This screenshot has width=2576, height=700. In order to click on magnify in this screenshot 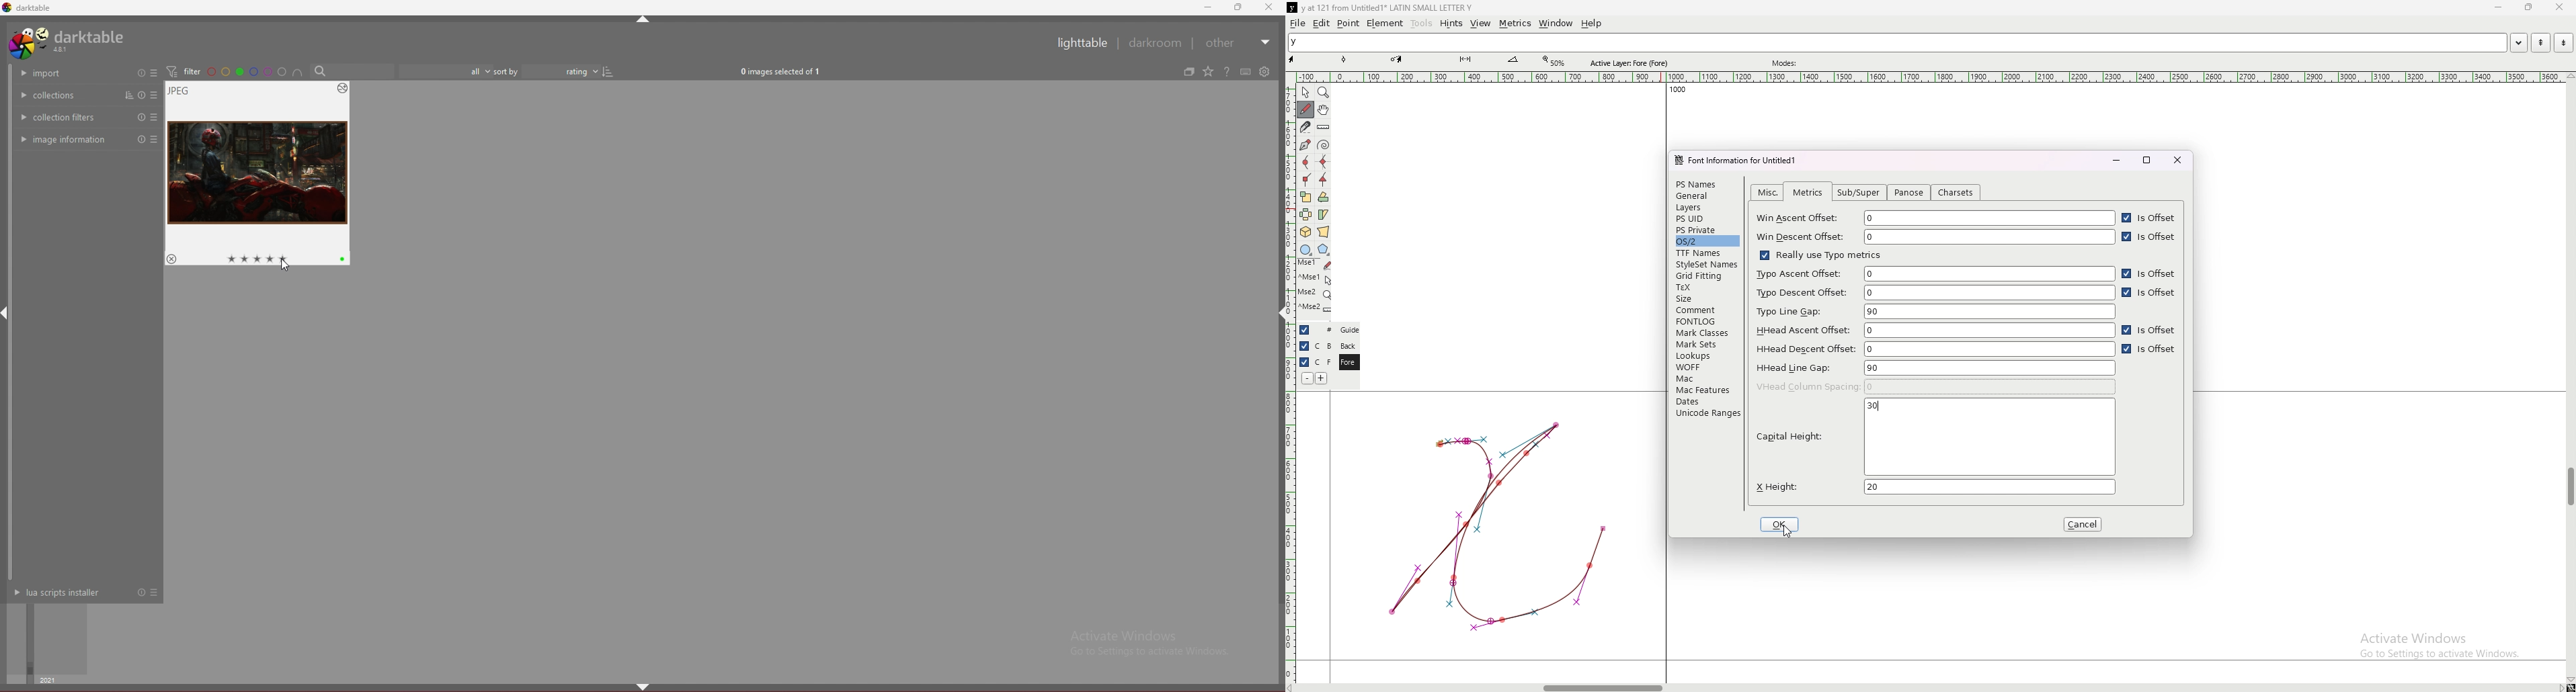, I will do `click(1324, 92)`.